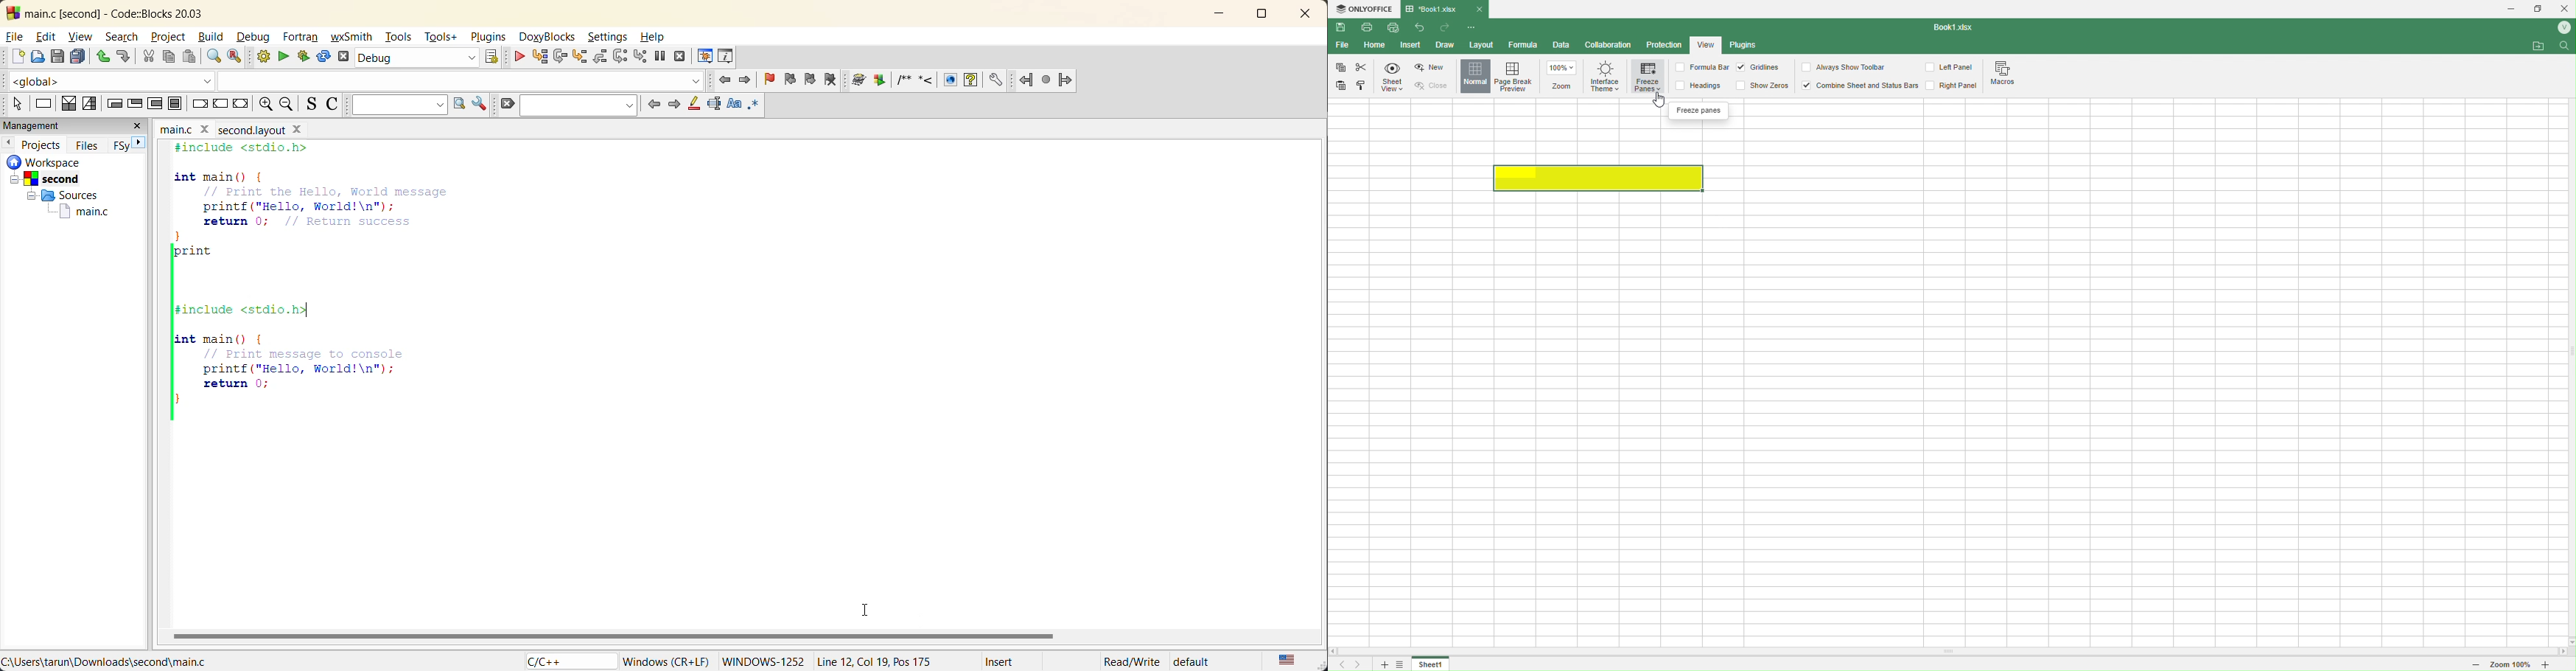 This screenshot has width=2576, height=672. Describe the element at coordinates (12, 103) in the screenshot. I see `select` at that location.